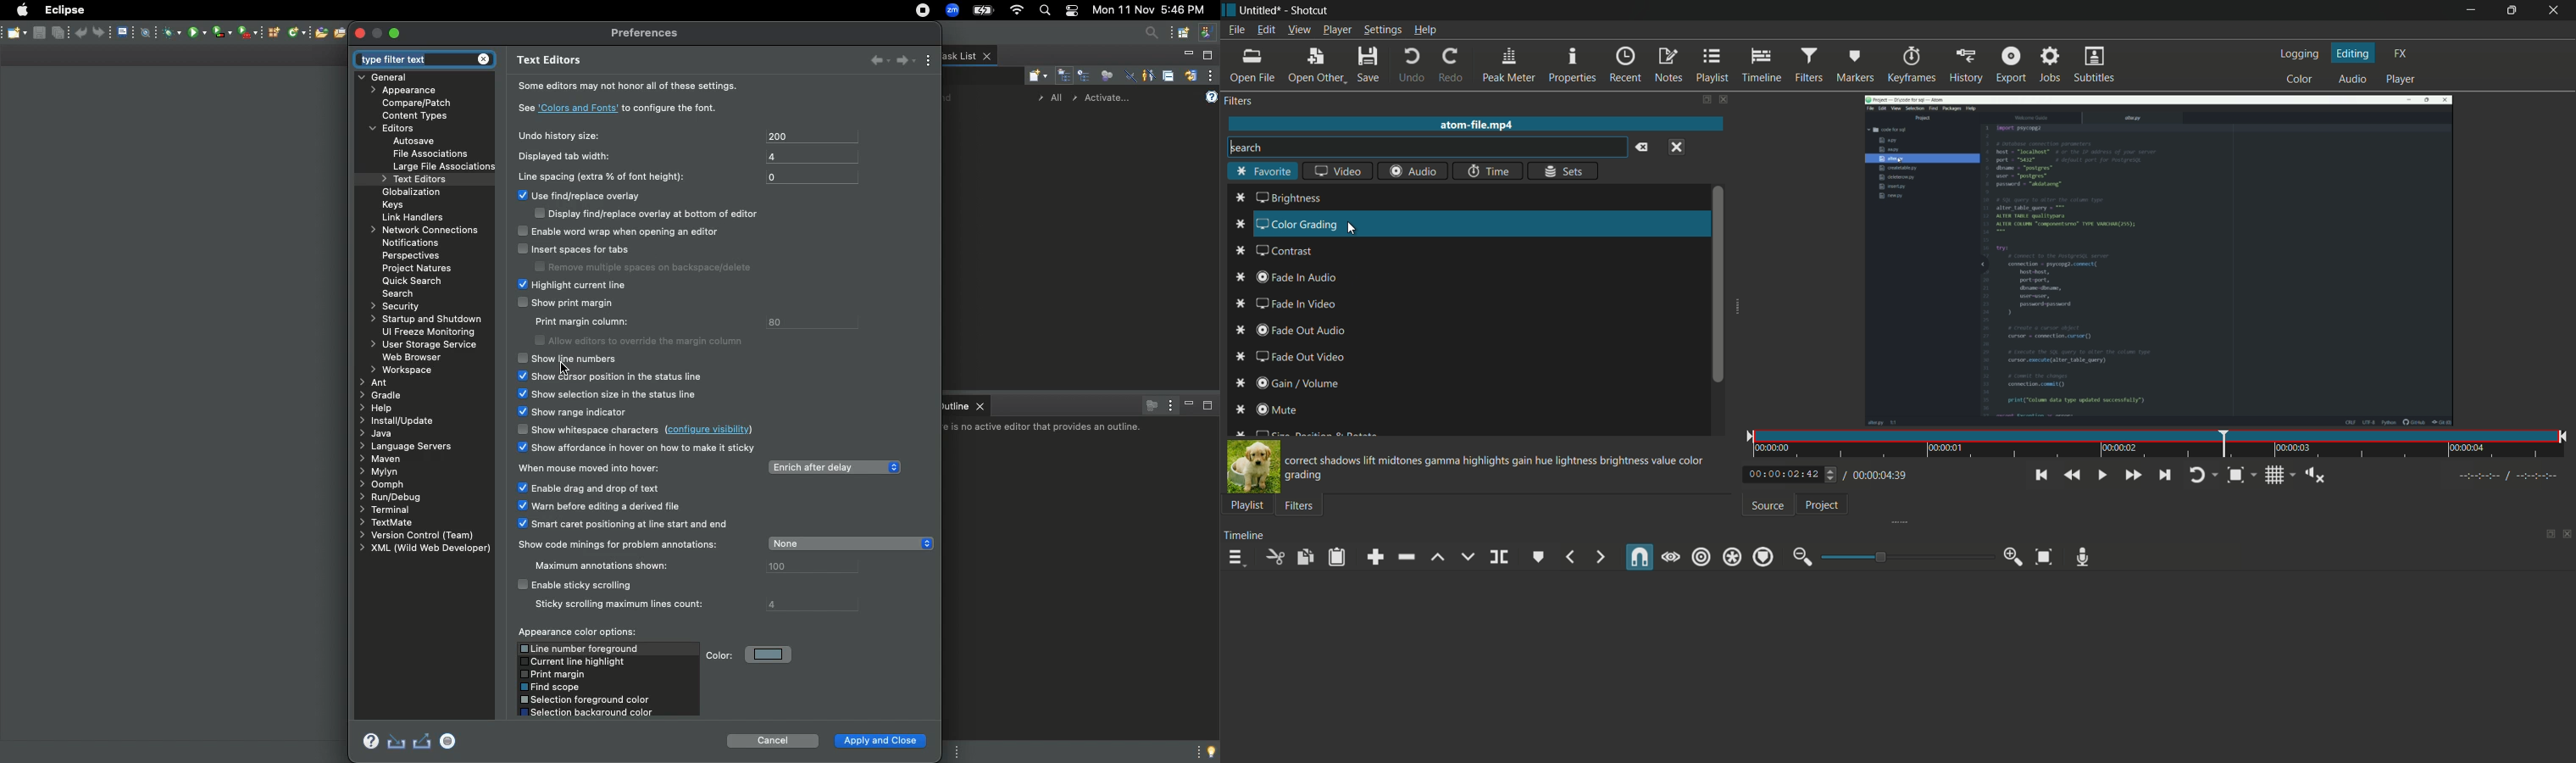 This screenshot has width=2576, height=784. What do you see at coordinates (1239, 30) in the screenshot?
I see `file menu` at bounding box center [1239, 30].